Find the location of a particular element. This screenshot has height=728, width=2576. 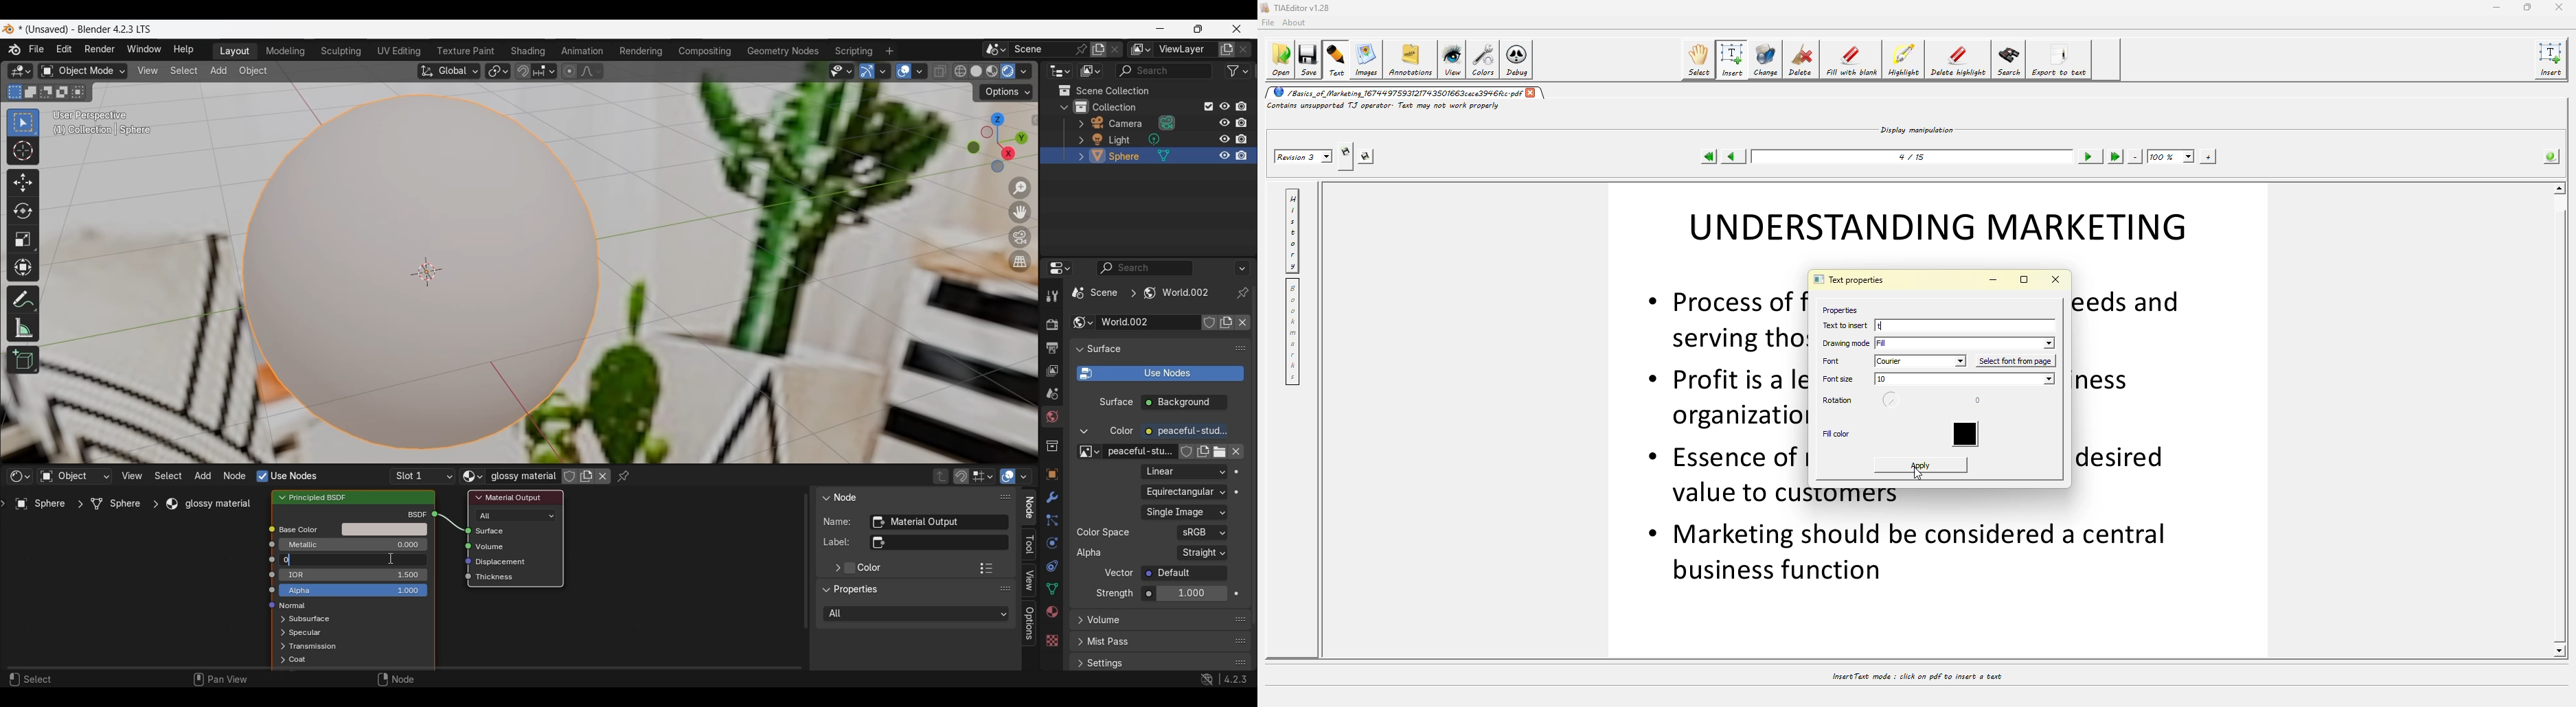

Viewport shading: rendered is located at coordinates (1008, 71).